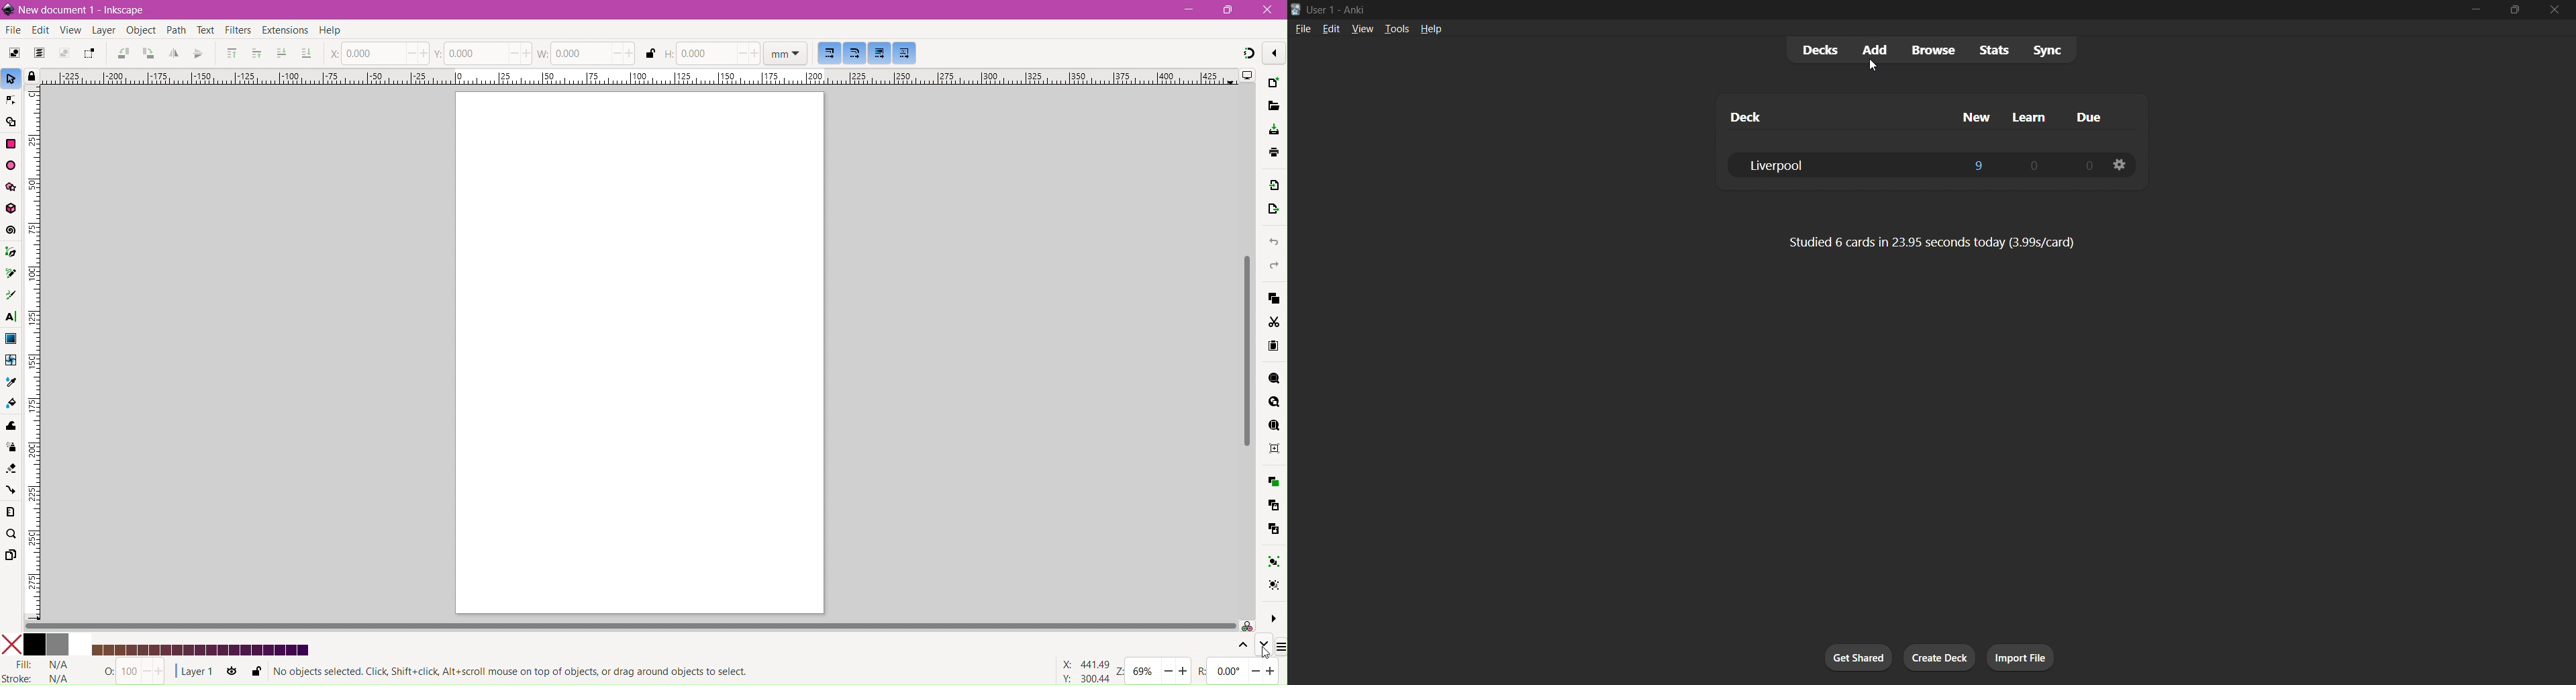  What do you see at coordinates (13, 535) in the screenshot?
I see `Zoom Tool` at bounding box center [13, 535].